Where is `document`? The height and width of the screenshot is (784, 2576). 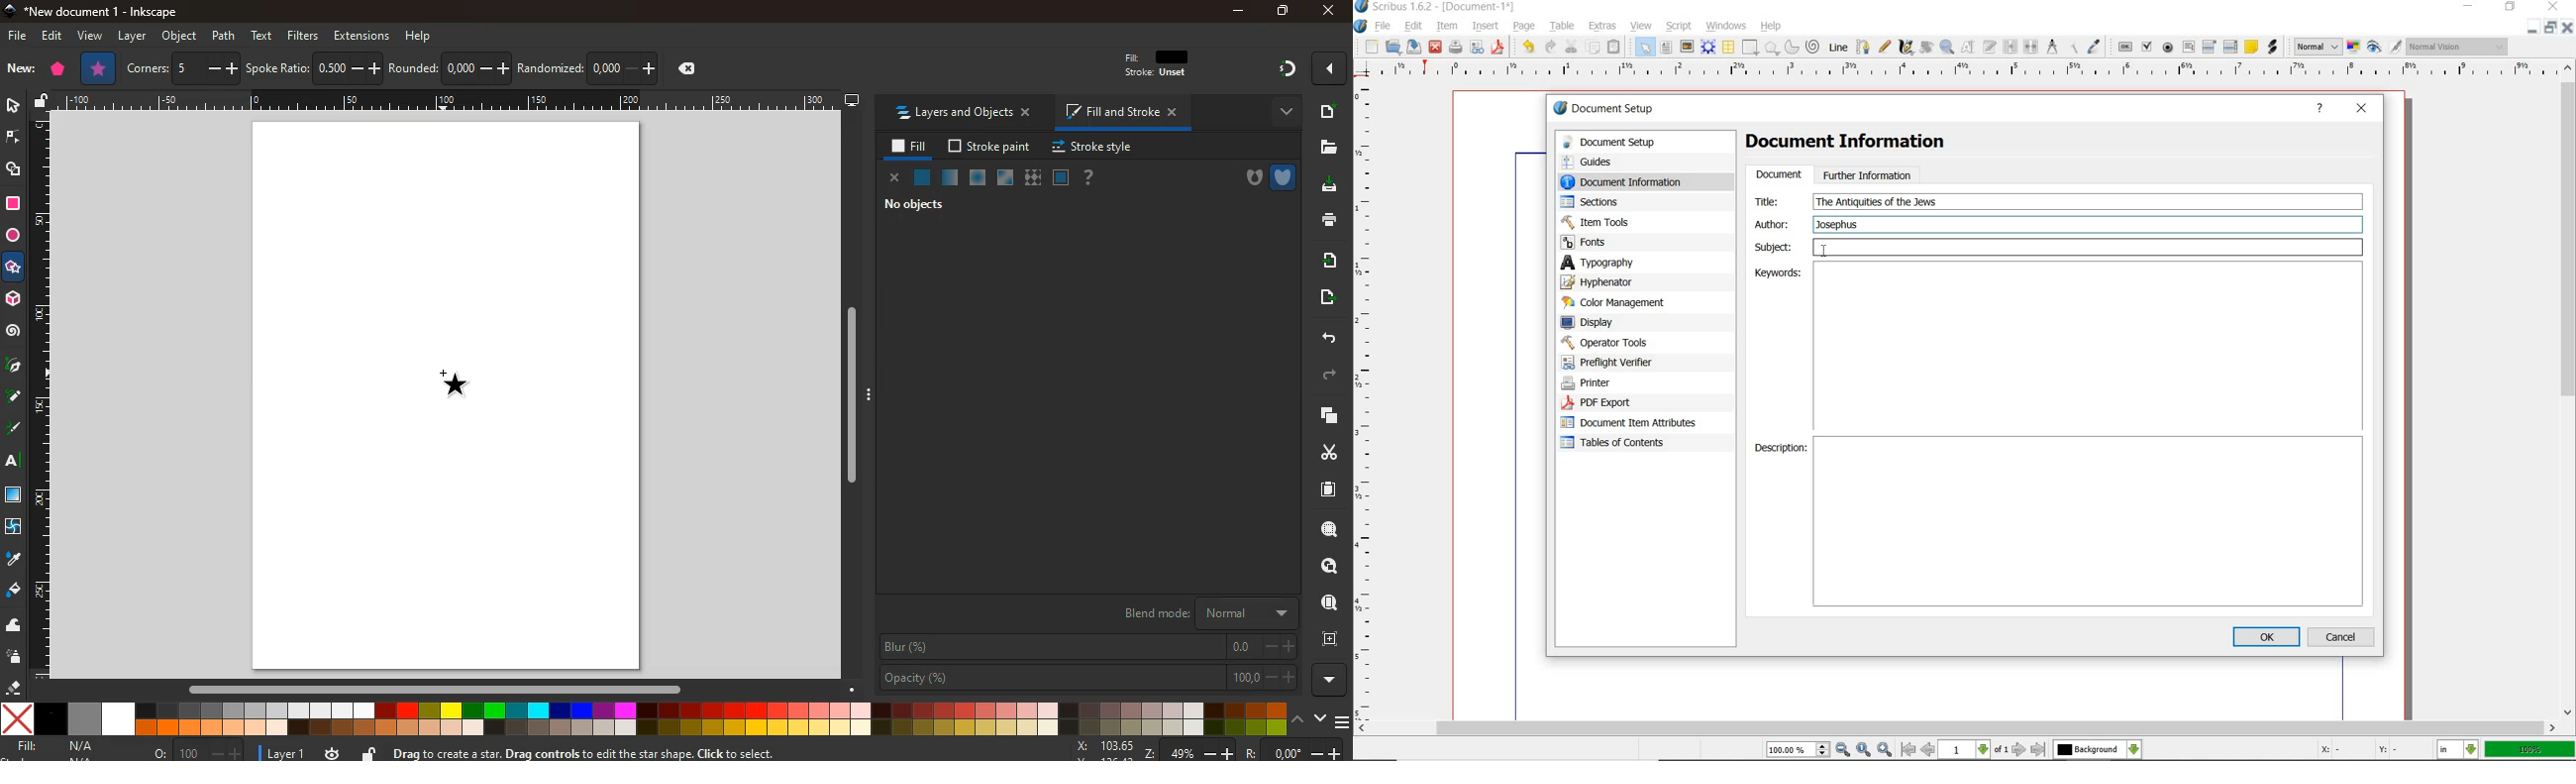
document is located at coordinates (1778, 175).